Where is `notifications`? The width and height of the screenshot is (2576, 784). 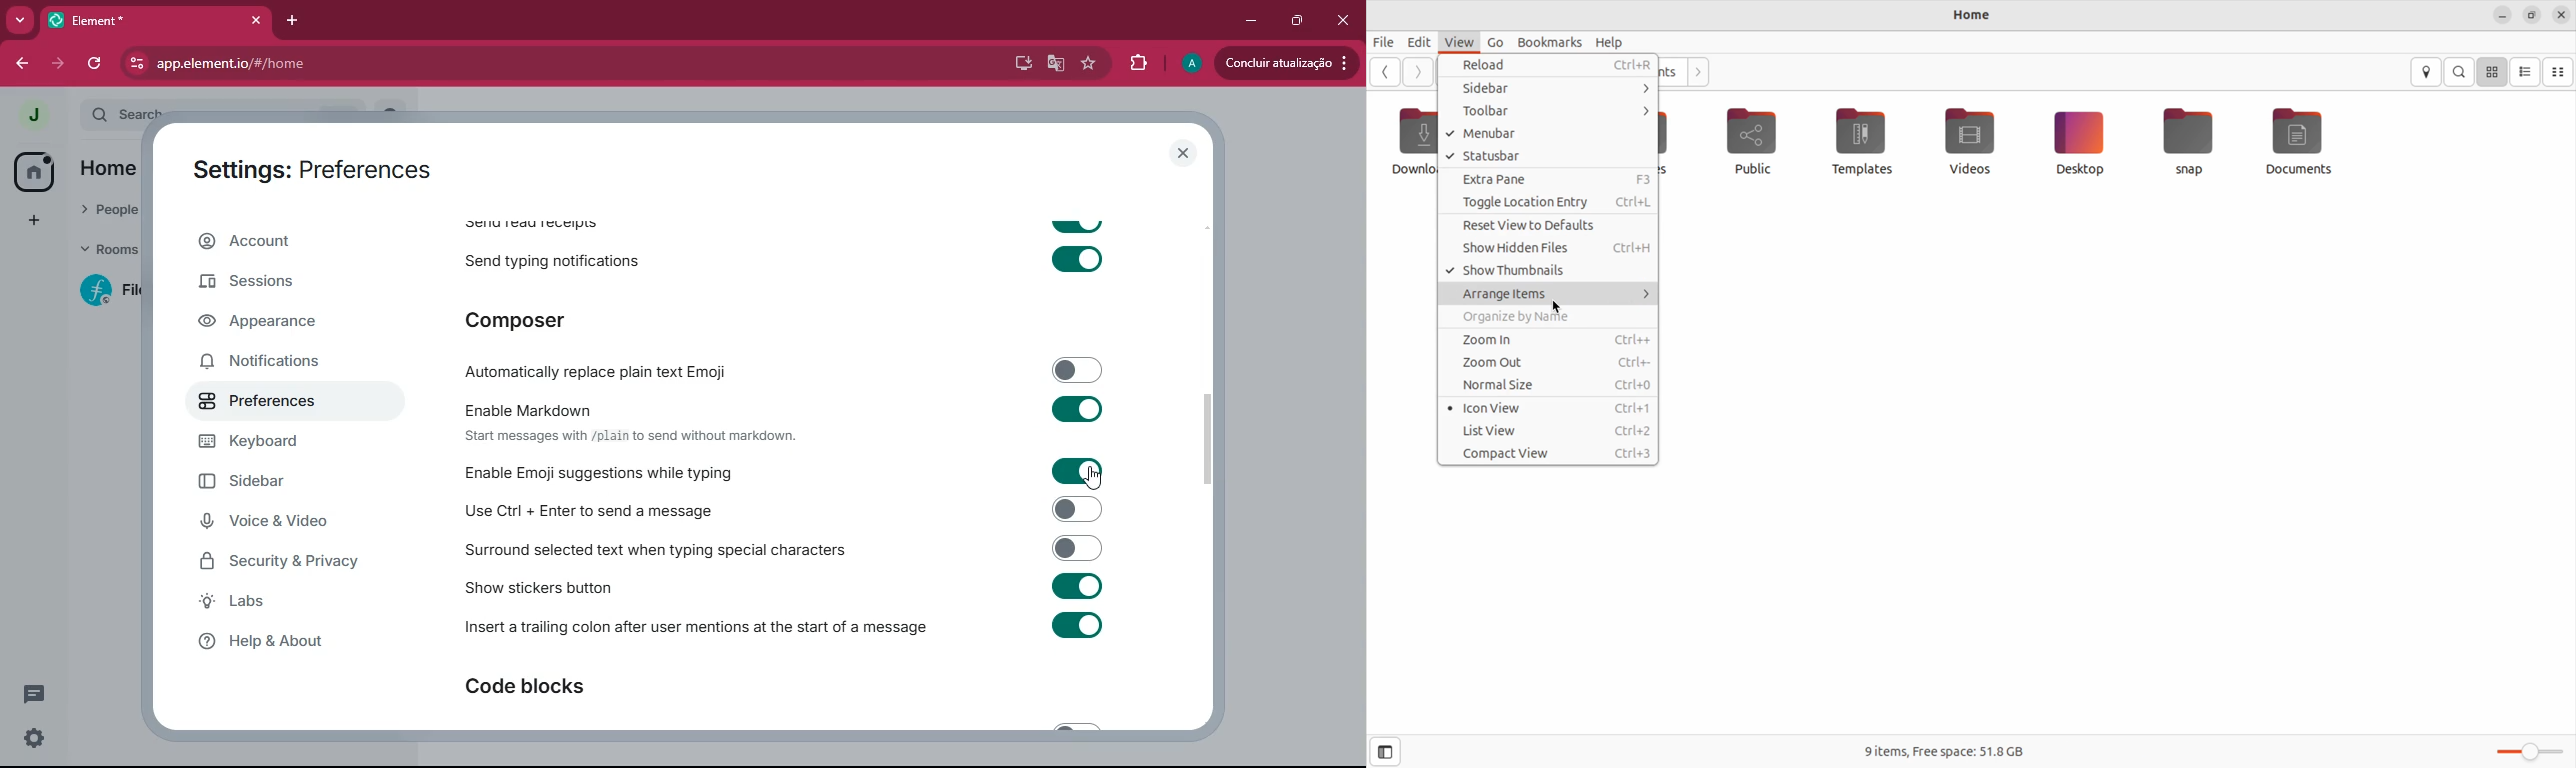
notifications is located at coordinates (277, 359).